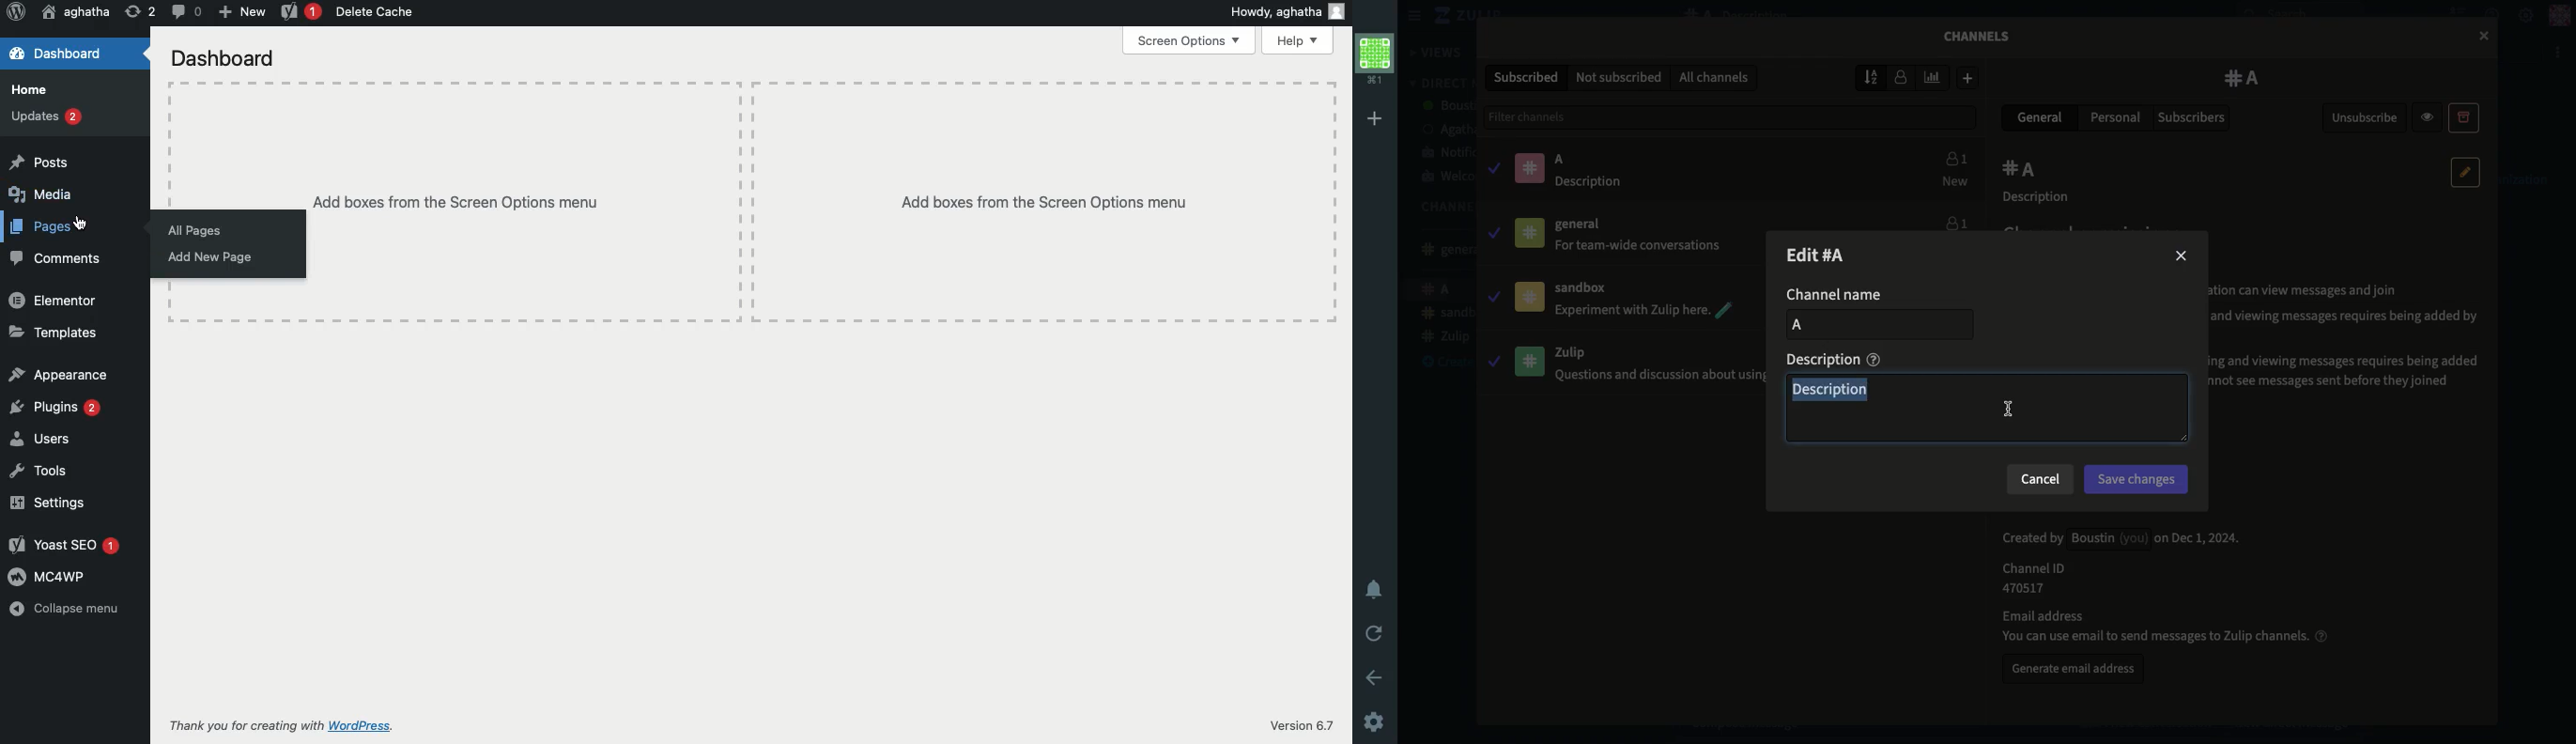  Describe the element at coordinates (291, 726) in the screenshot. I see `Thank you for creating with wordpress` at that location.